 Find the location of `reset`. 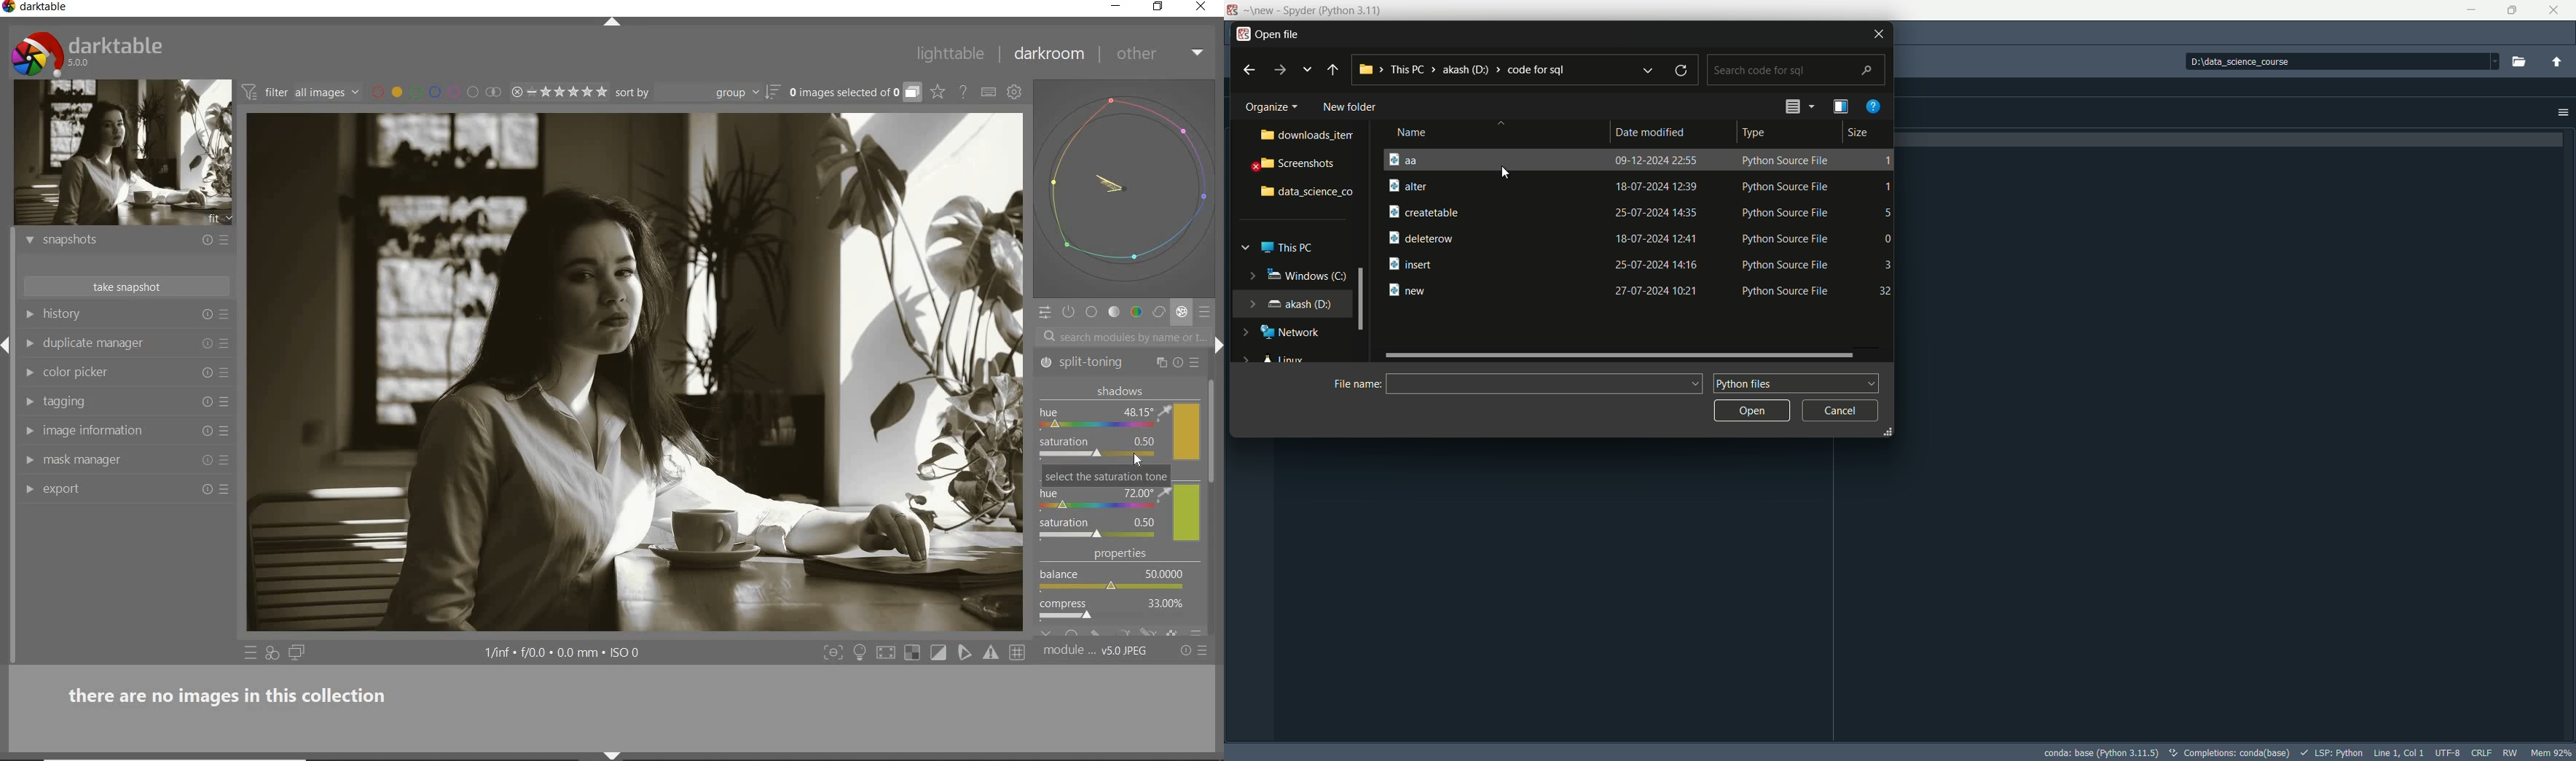

reset is located at coordinates (1179, 363).